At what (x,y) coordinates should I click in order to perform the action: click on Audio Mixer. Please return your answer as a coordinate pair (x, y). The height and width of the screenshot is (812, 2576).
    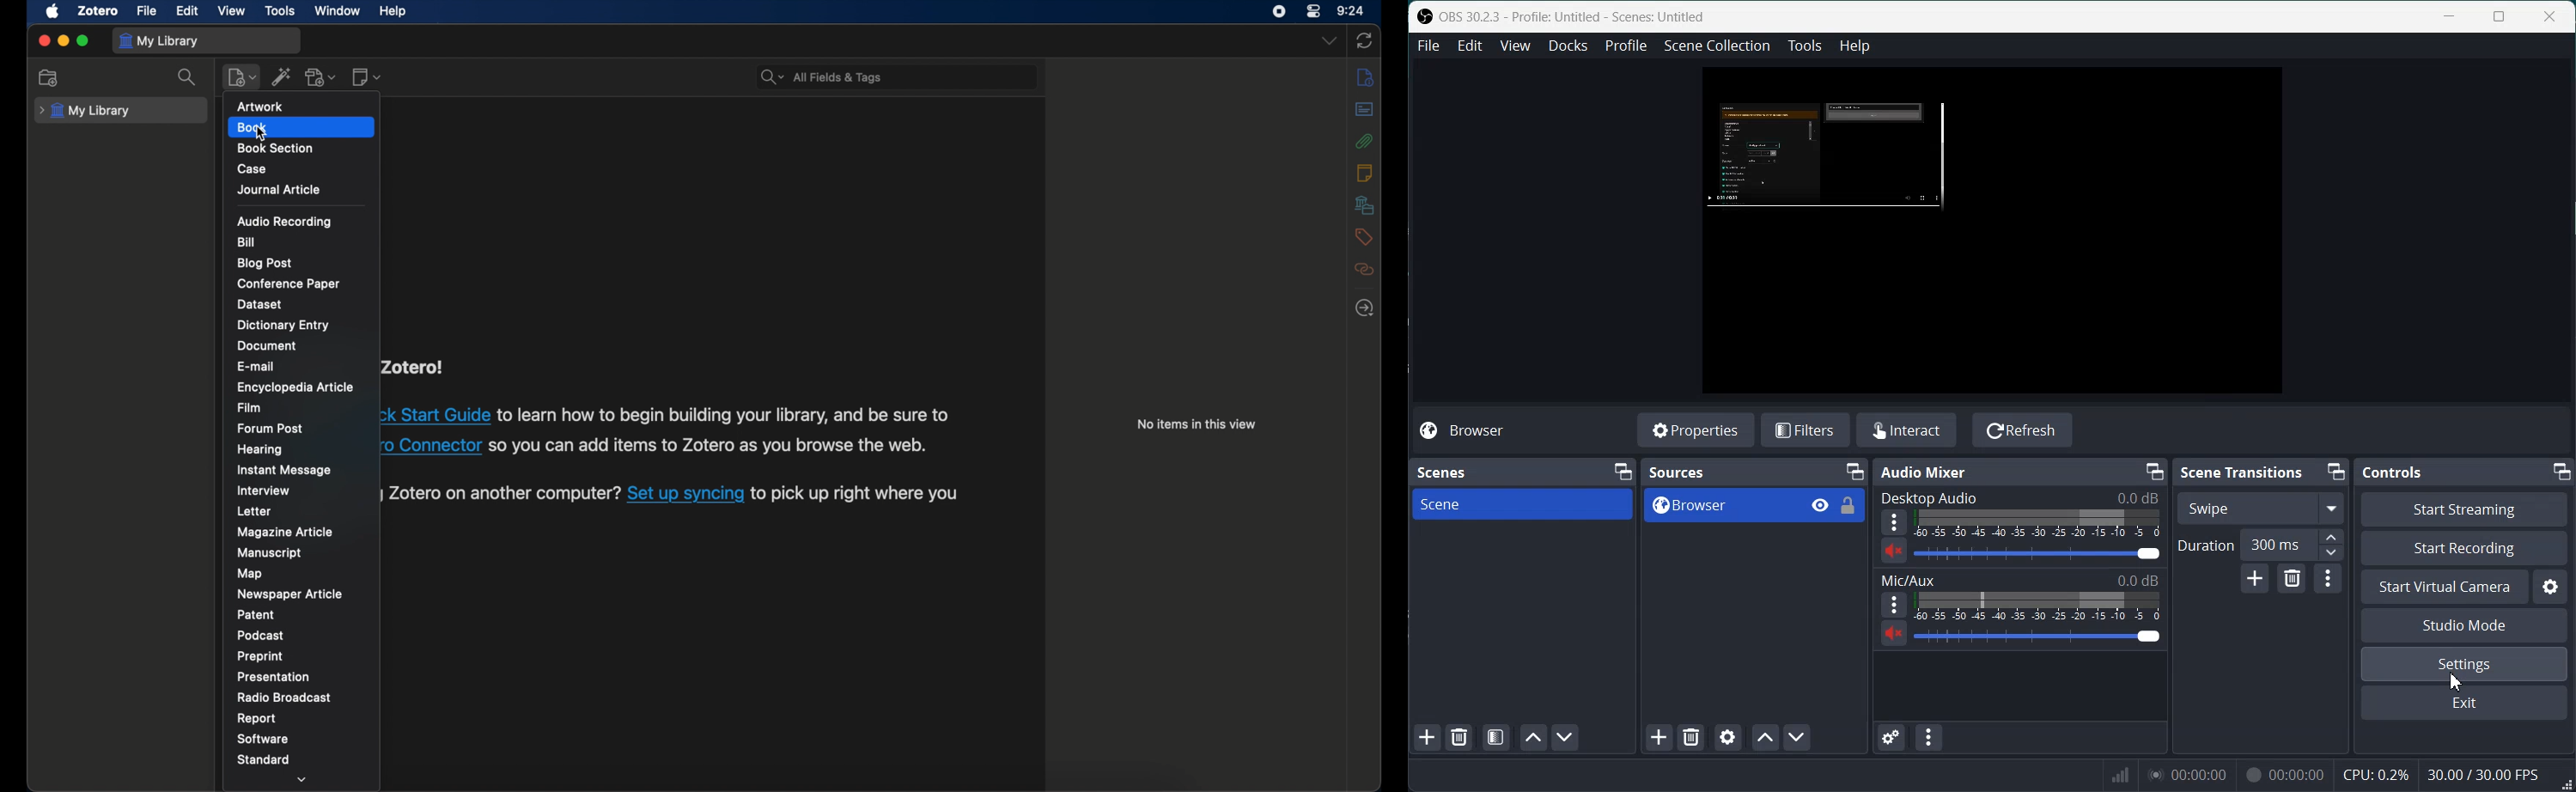
    Looking at the image, I should click on (1923, 472).